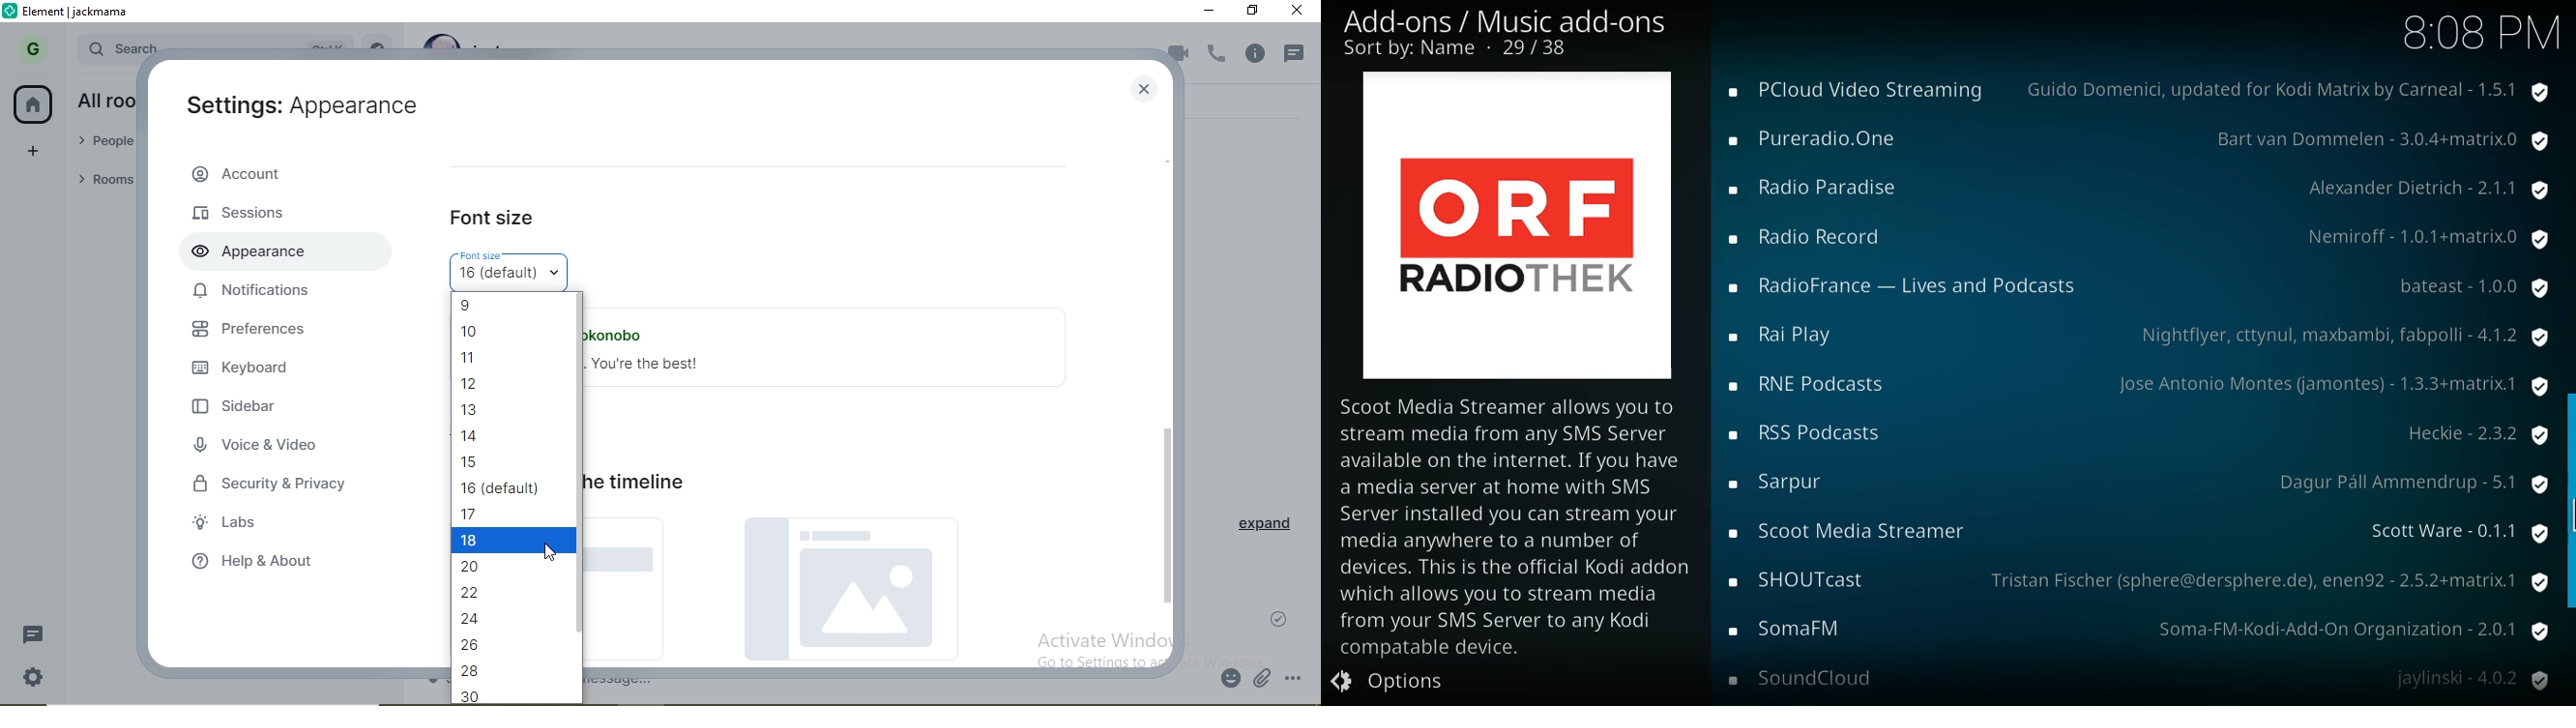 This screenshot has height=728, width=2576. What do you see at coordinates (277, 480) in the screenshot?
I see `security & privacy` at bounding box center [277, 480].